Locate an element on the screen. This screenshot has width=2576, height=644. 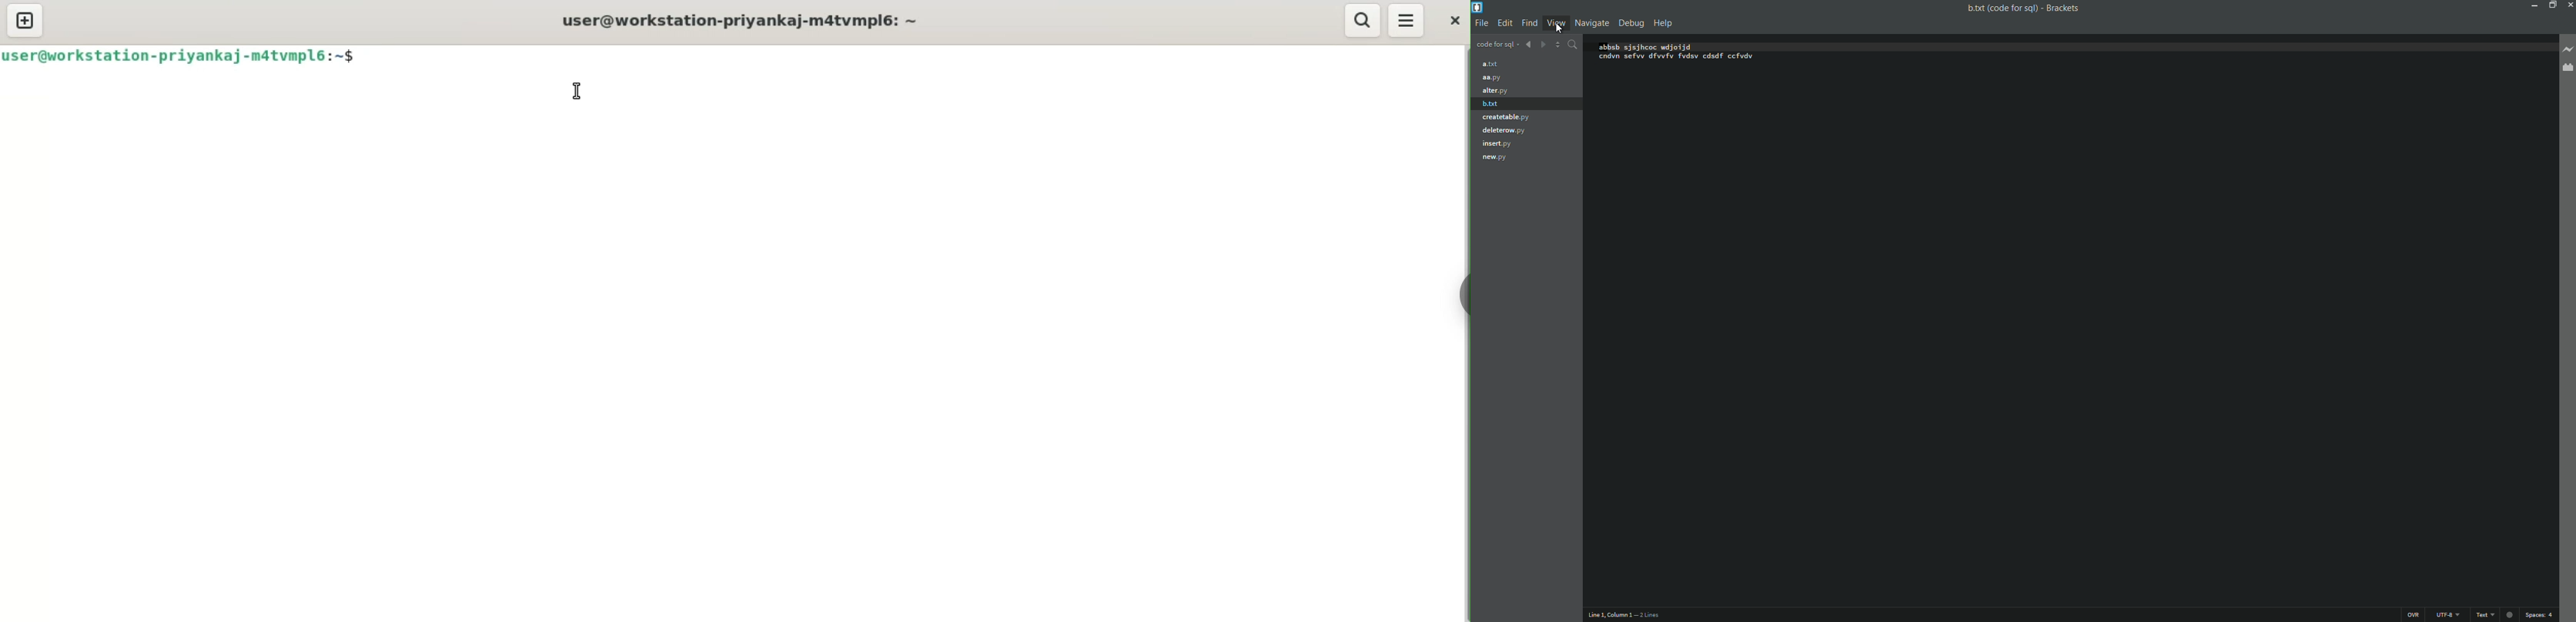
alter.py is located at coordinates (1493, 91).